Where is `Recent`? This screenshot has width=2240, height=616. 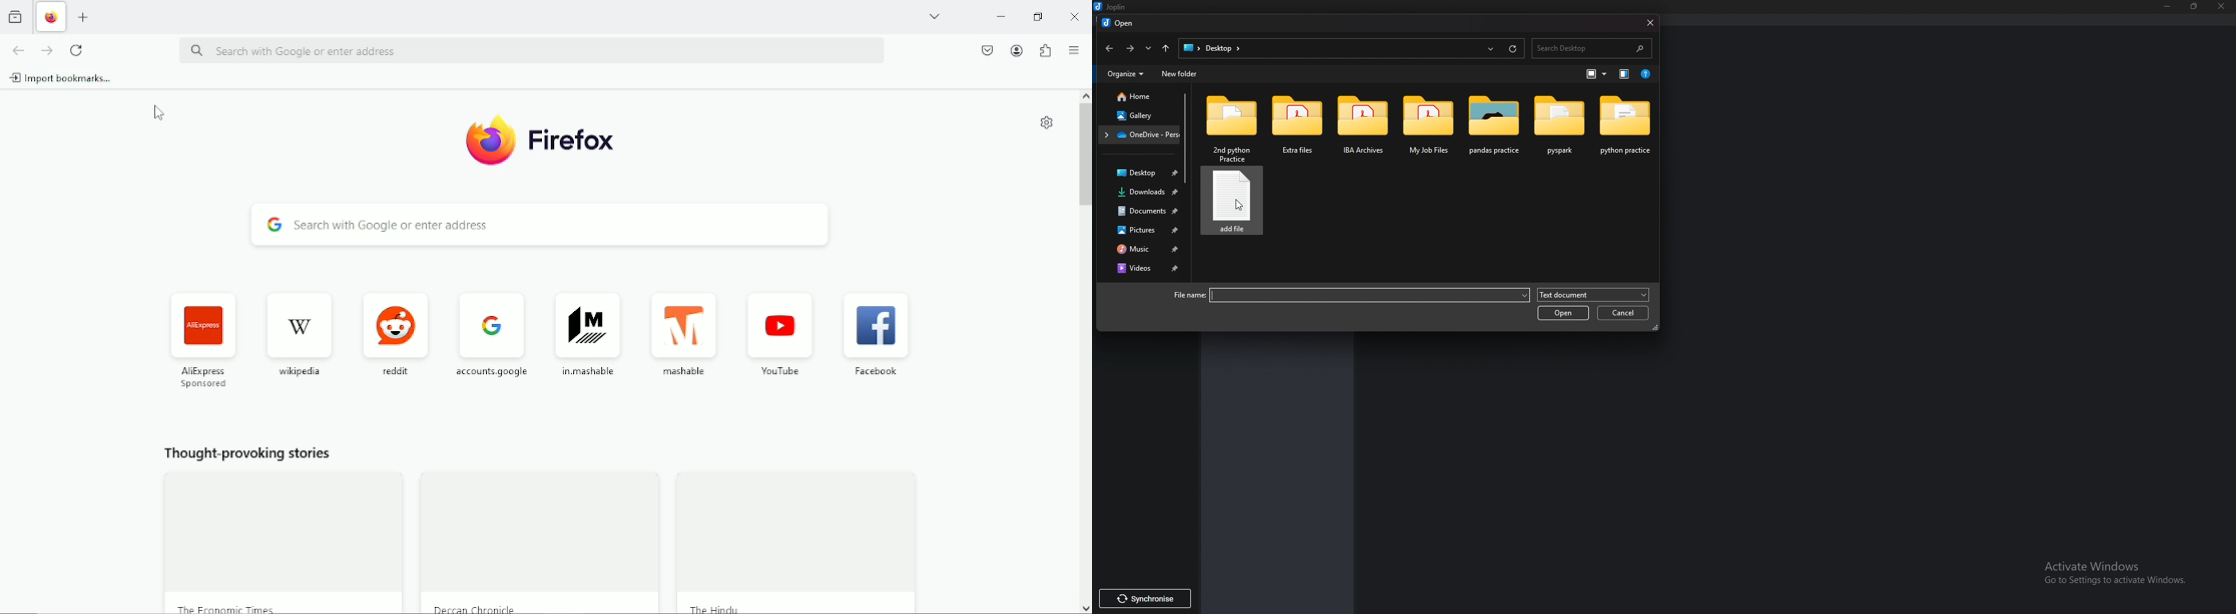 Recent is located at coordinates (1493, 48).